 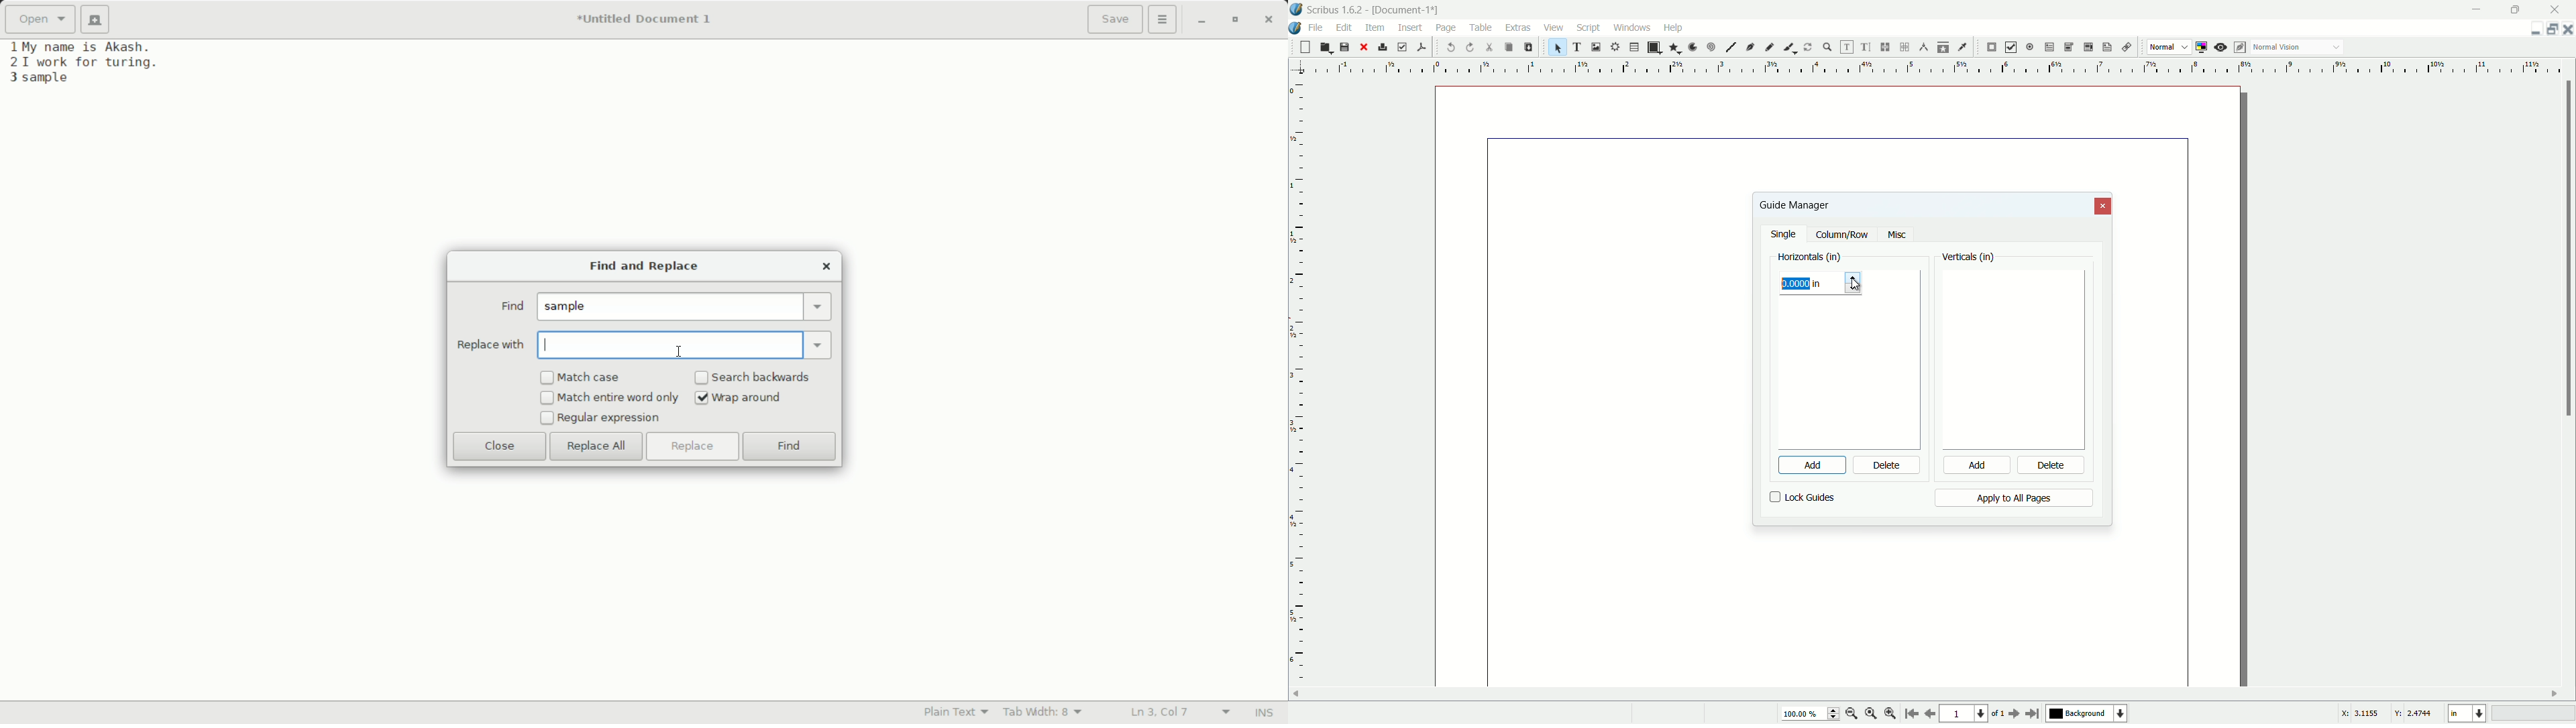 I want to click on minimize, so click(x=2477, y=9).